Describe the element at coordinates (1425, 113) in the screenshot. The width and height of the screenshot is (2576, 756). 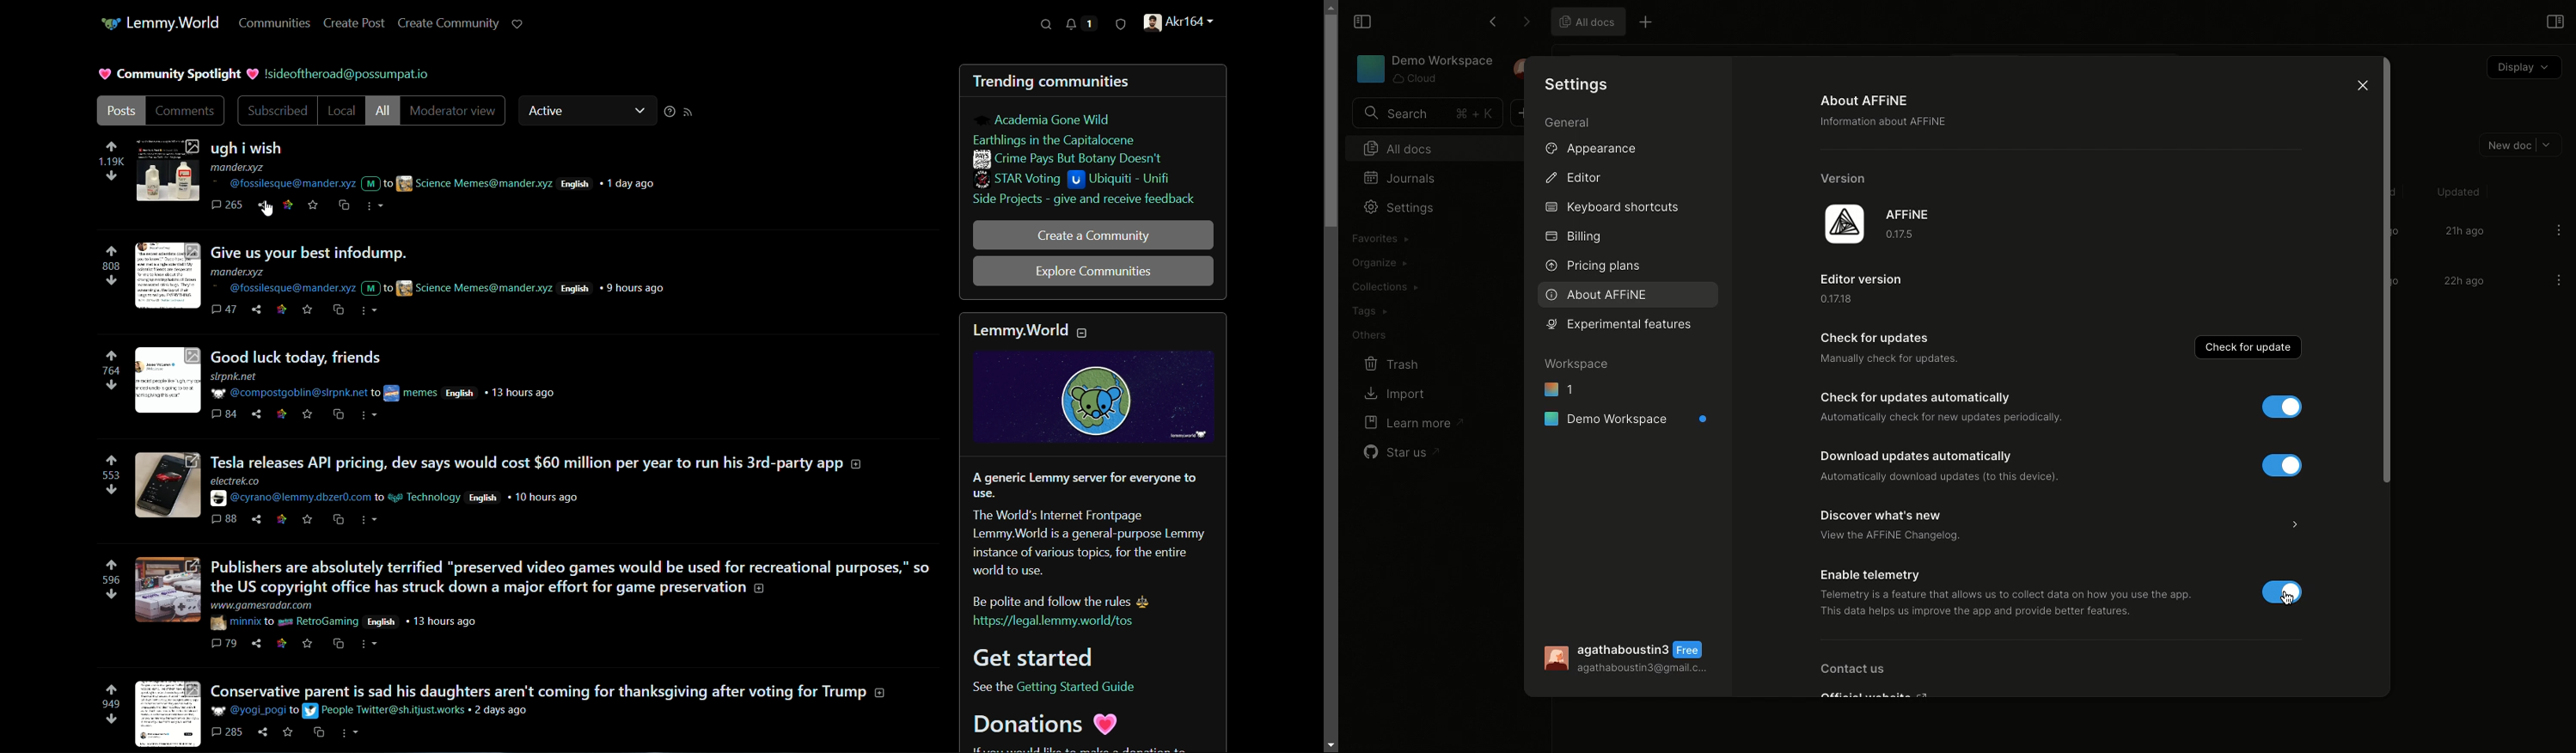
I see `Search bar` at that location.